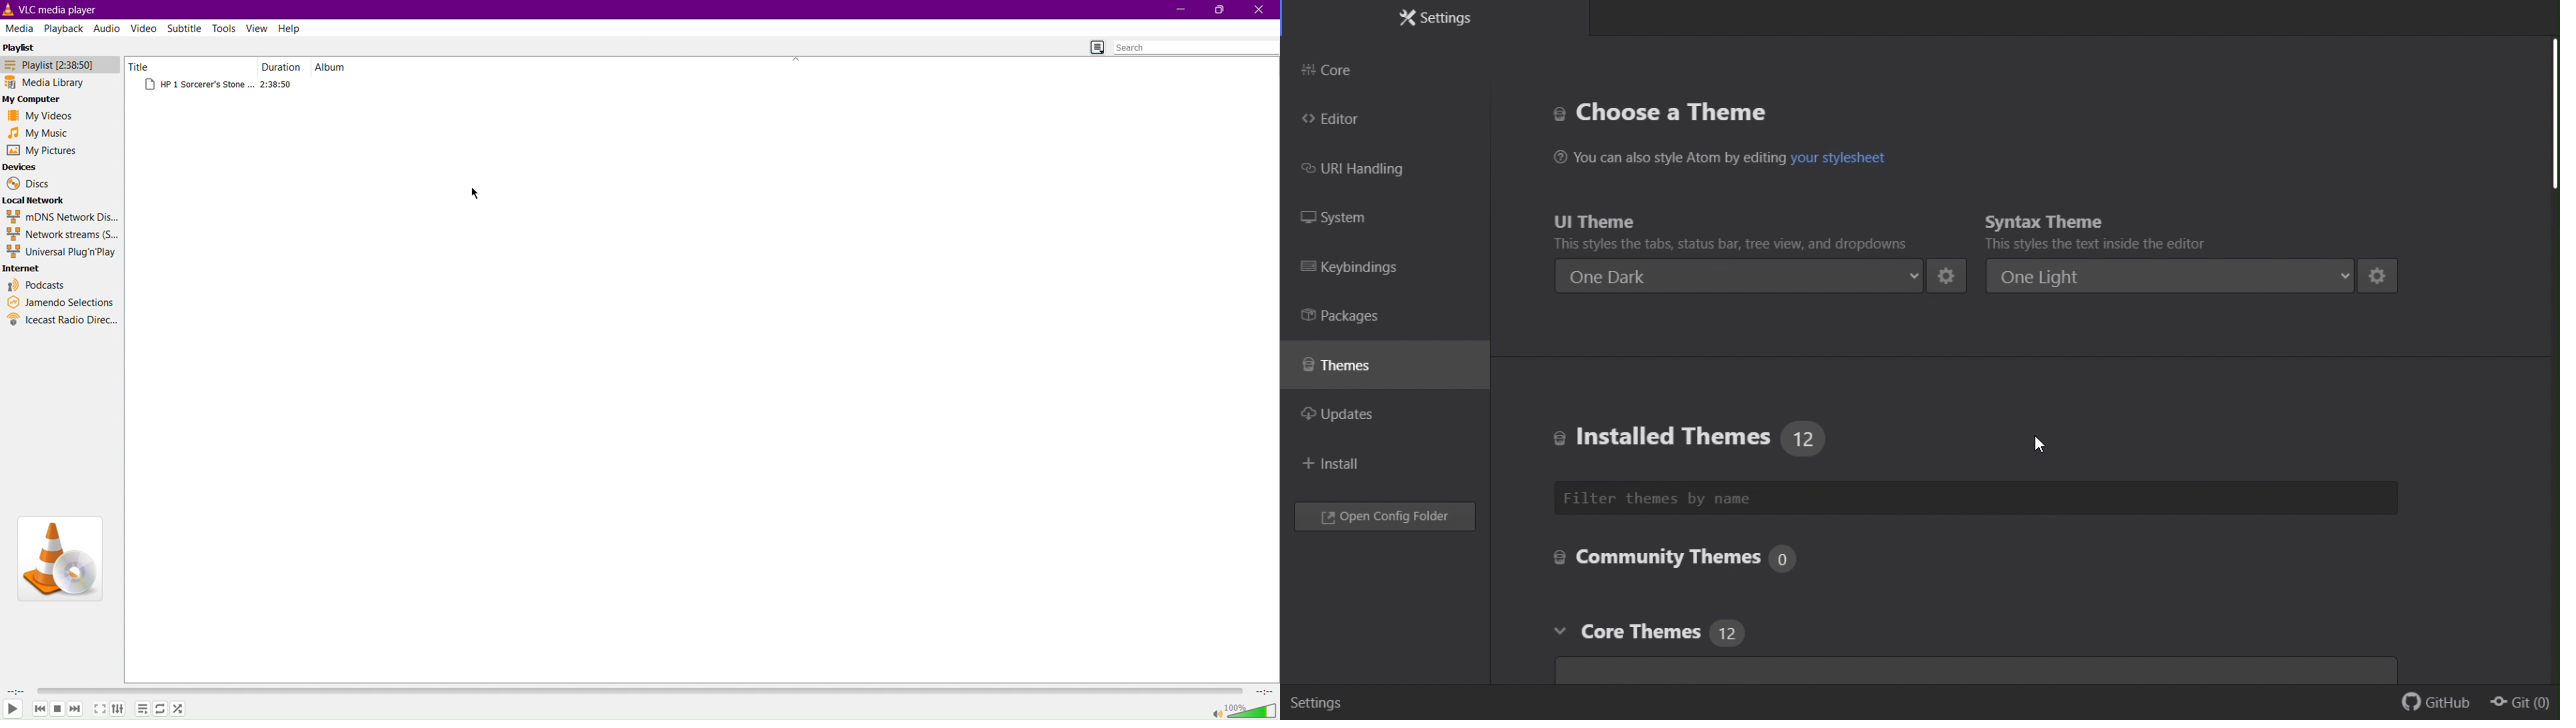  Describe the element at coordinates (2522, 703) in the screenshot. I see `git` at that location.